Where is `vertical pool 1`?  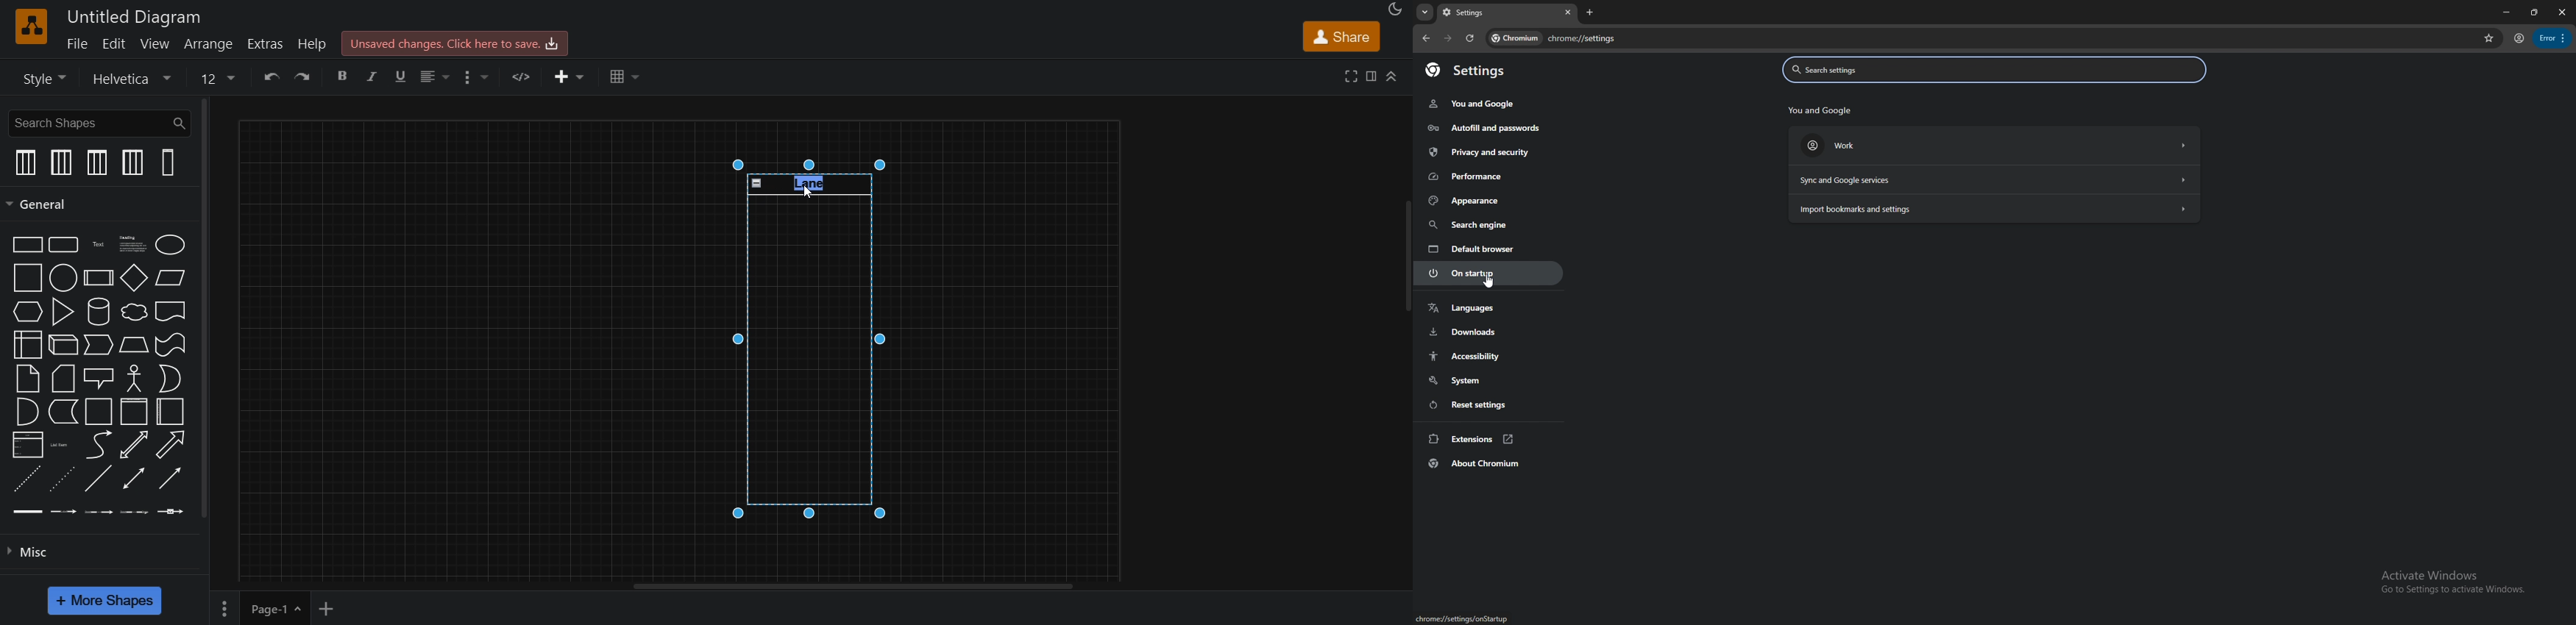 vertical pool 1 is located at coordinates (98, 162).